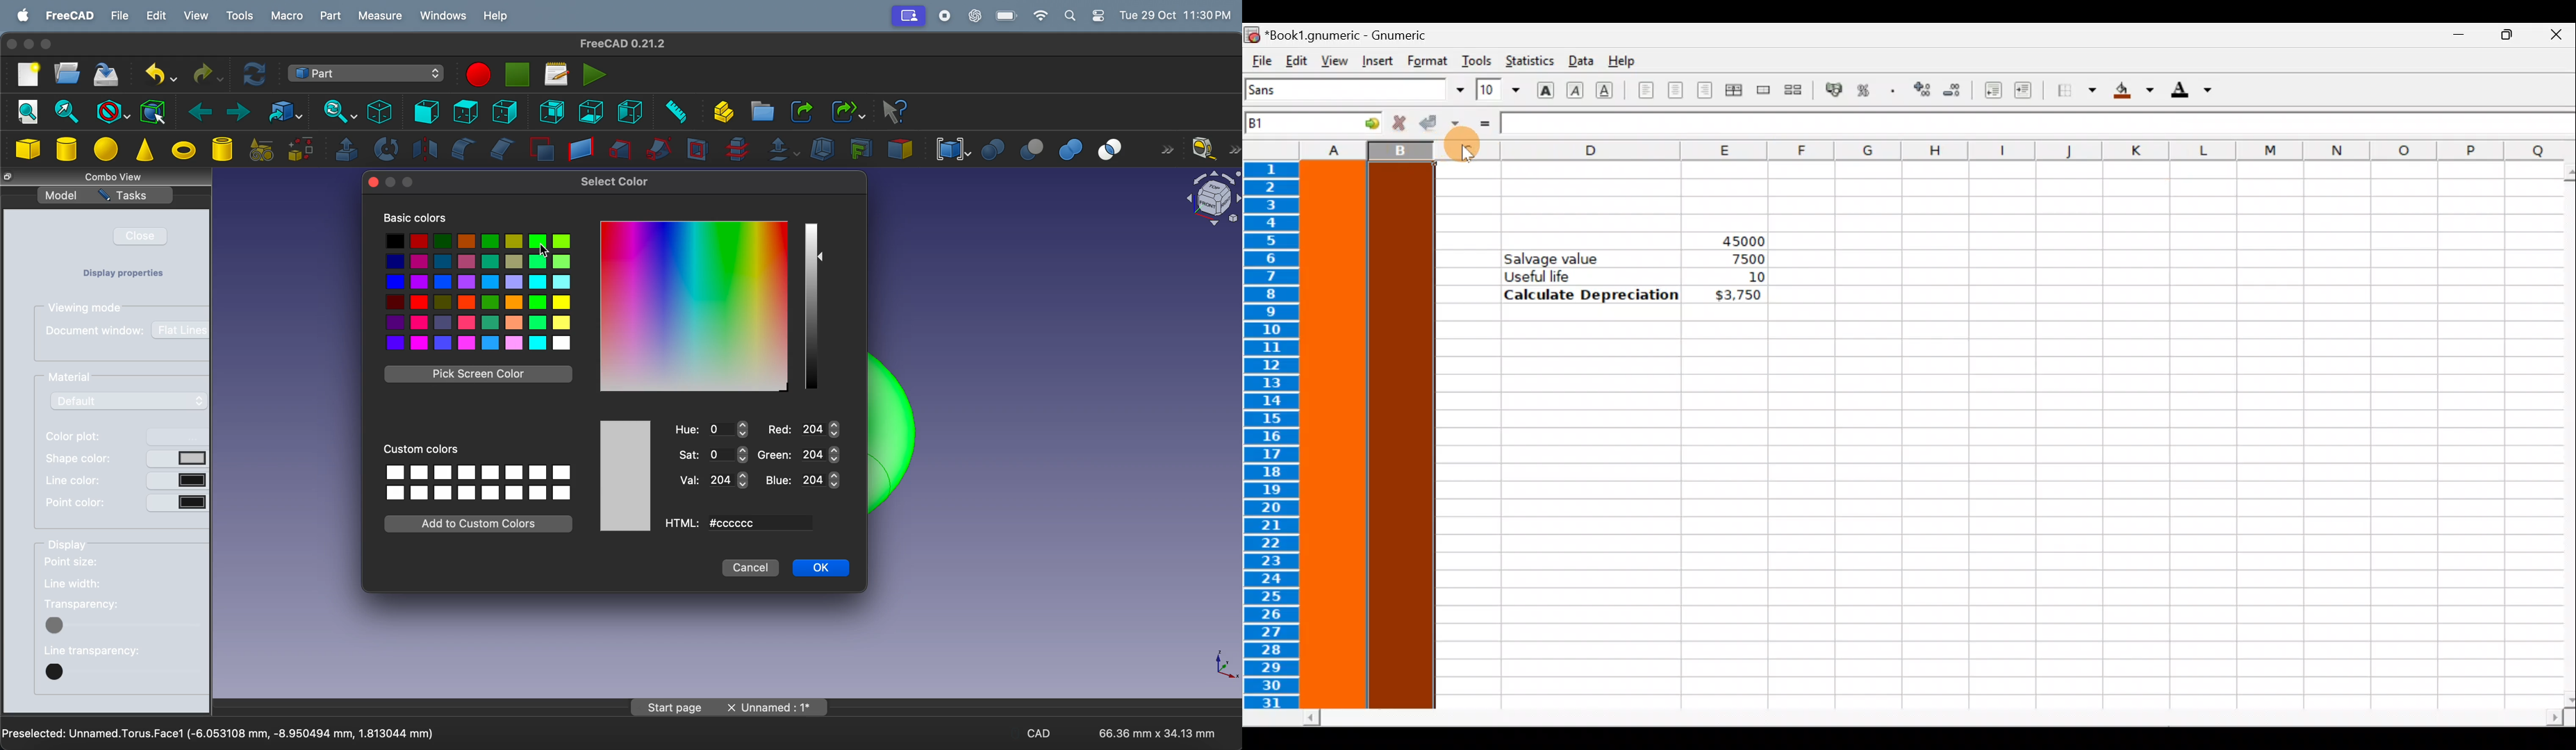  I want to click on execute marcos, so click(595, 73).